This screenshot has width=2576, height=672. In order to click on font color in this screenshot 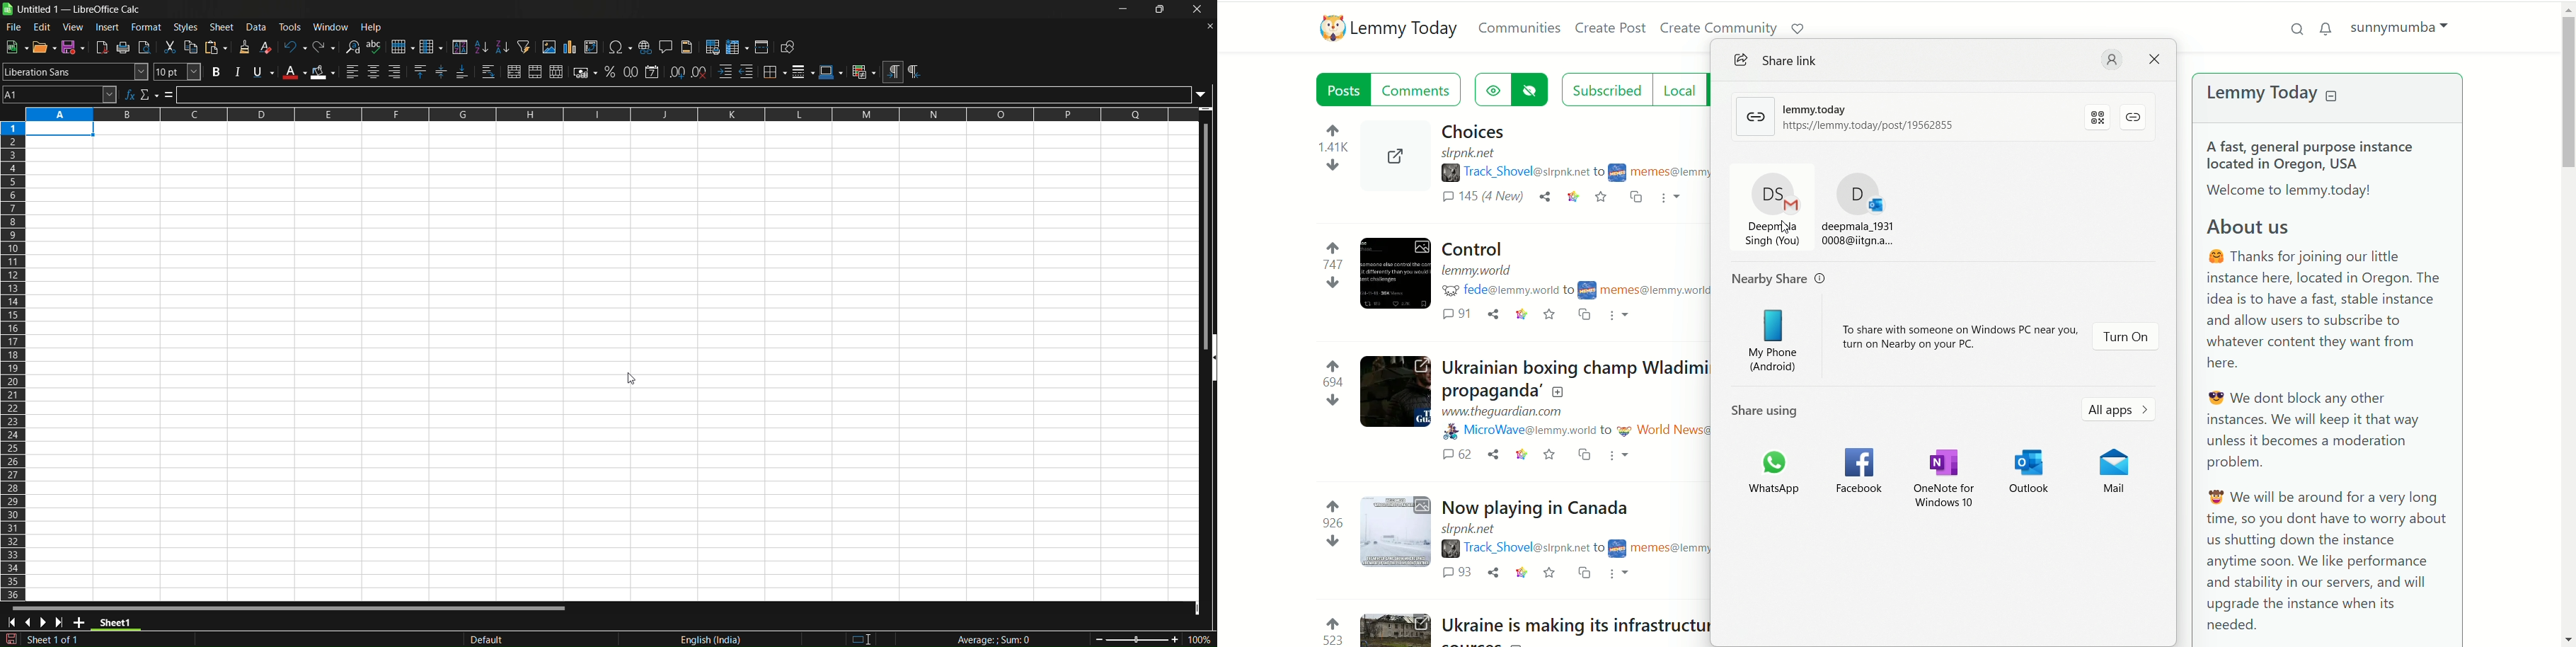, I will do `click(294, 72)`.